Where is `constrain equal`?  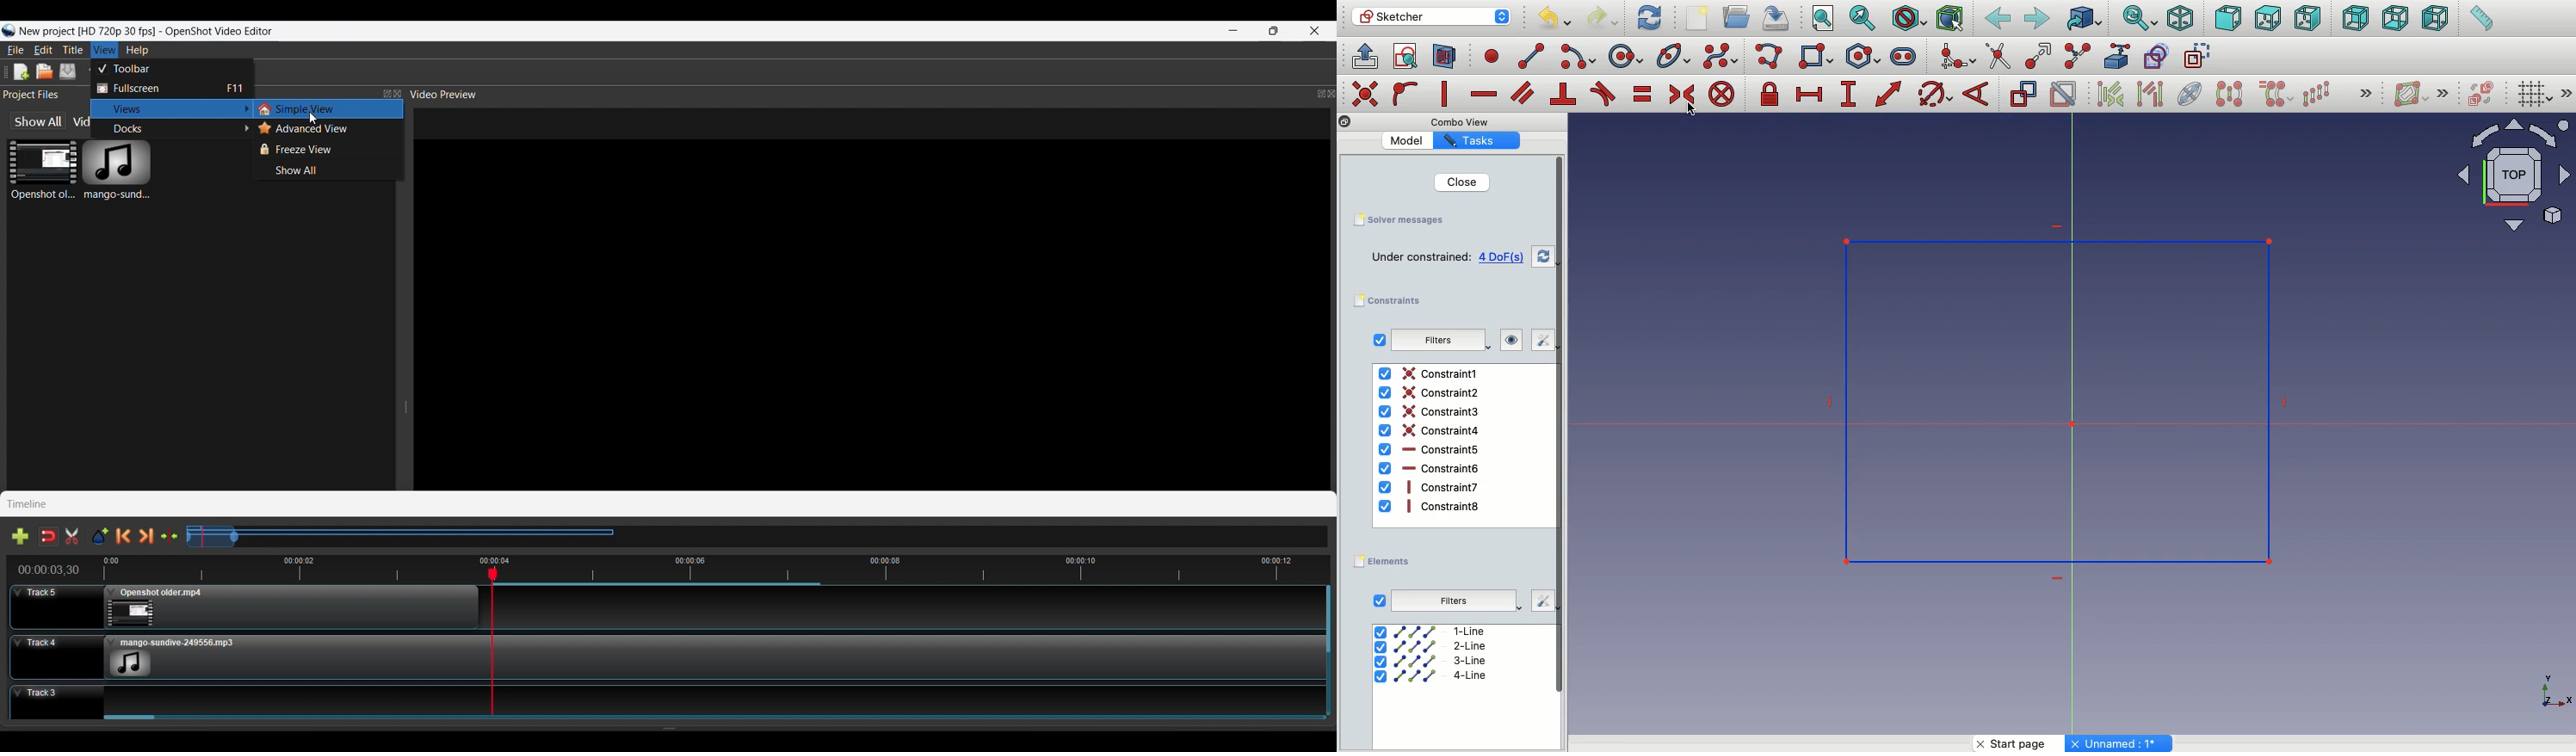 constrain equal is located at coordinates (1643, 94).